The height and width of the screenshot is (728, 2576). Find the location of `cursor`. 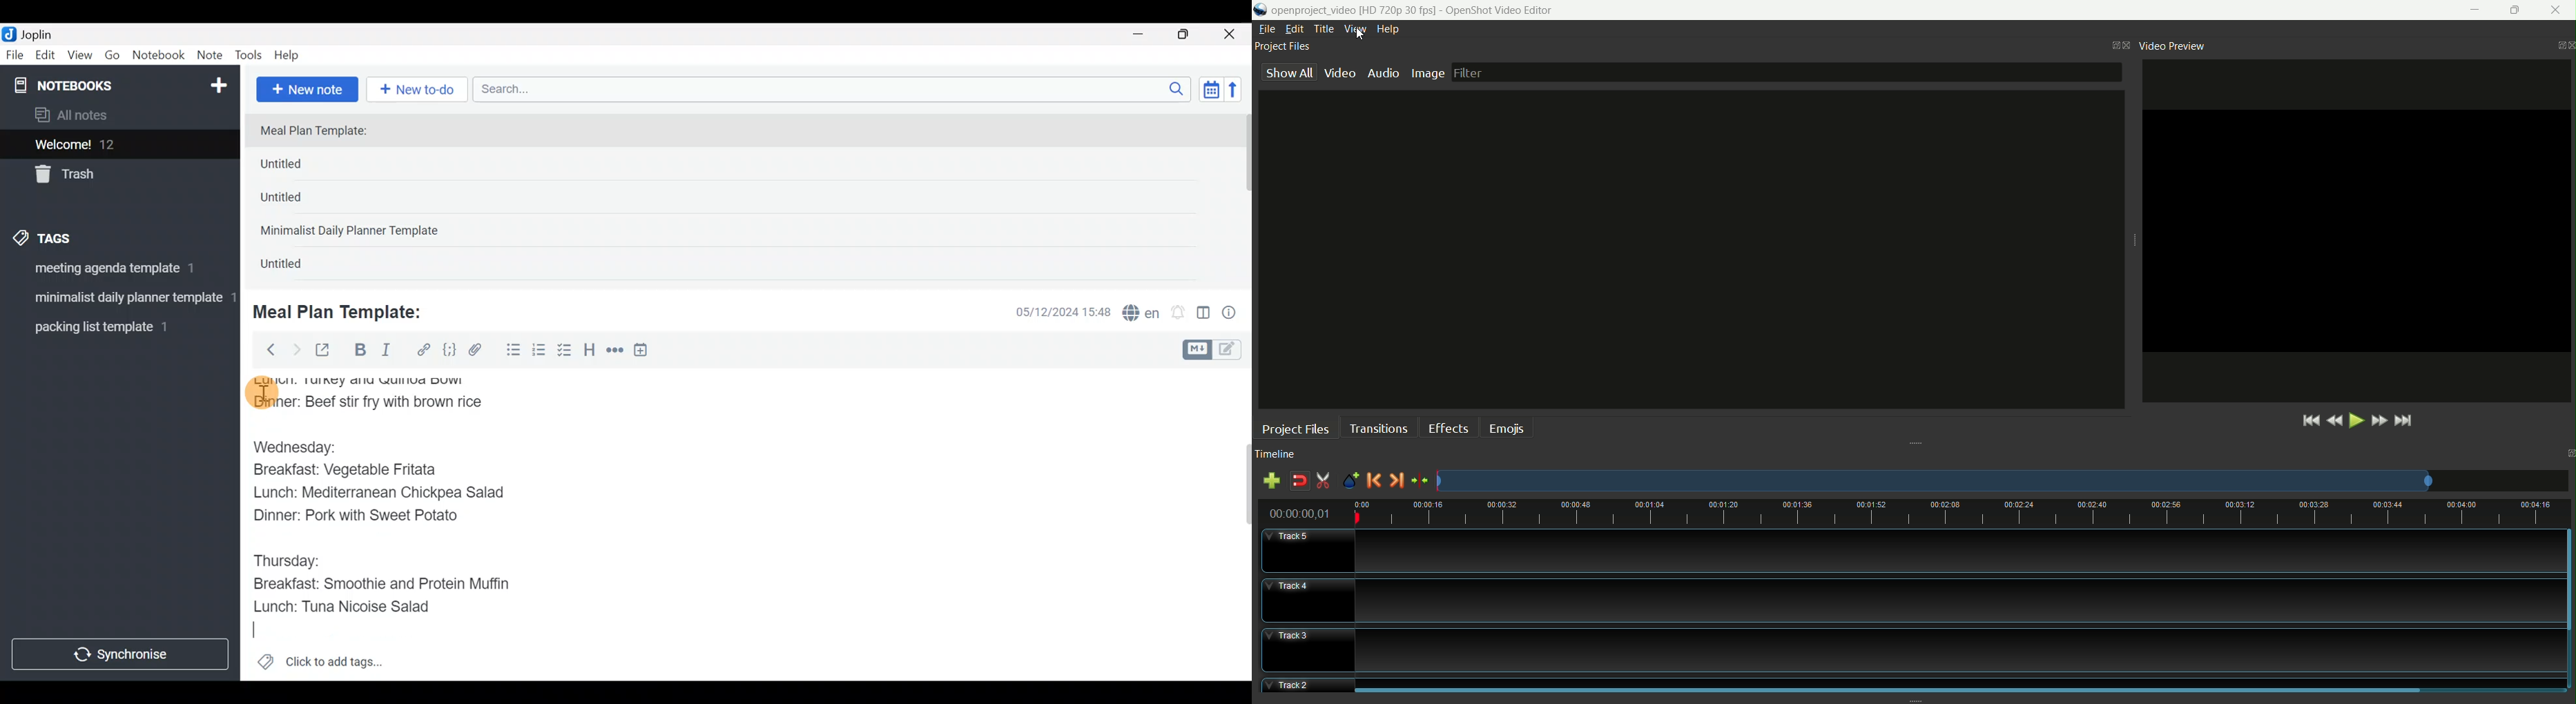

cursor is located at coordinates (261, 393).